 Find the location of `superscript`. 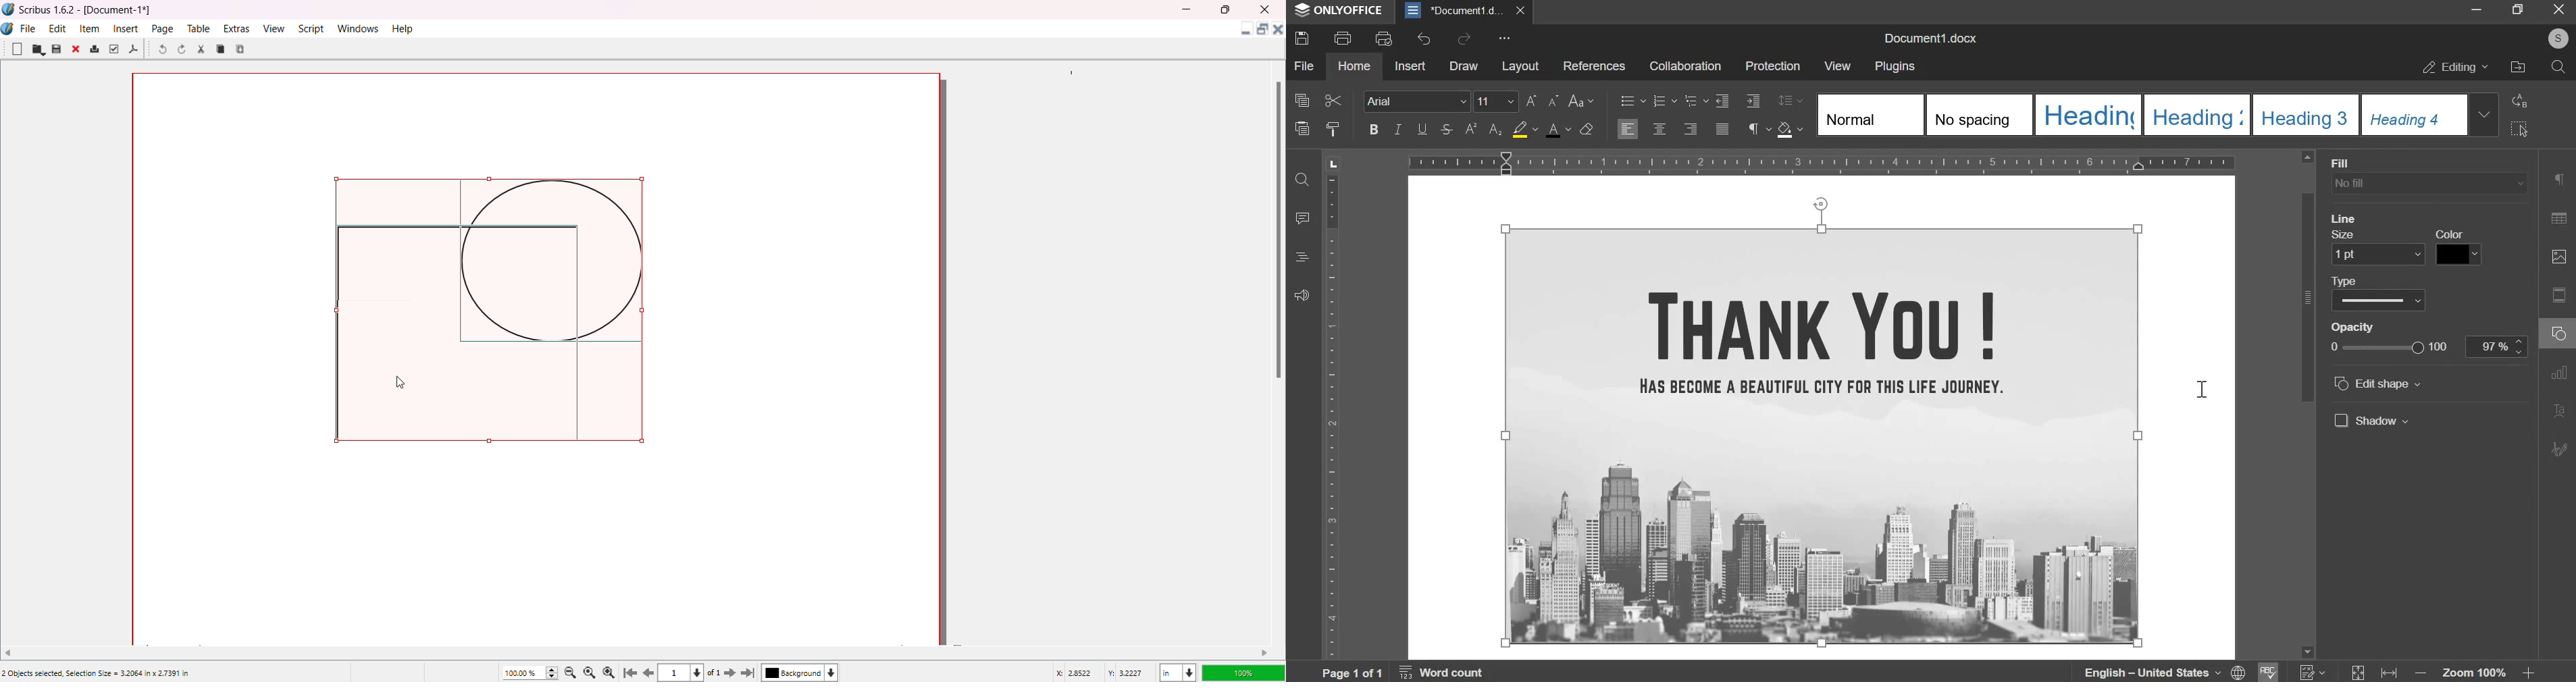

superscript is located at coordinates (1470, 129).